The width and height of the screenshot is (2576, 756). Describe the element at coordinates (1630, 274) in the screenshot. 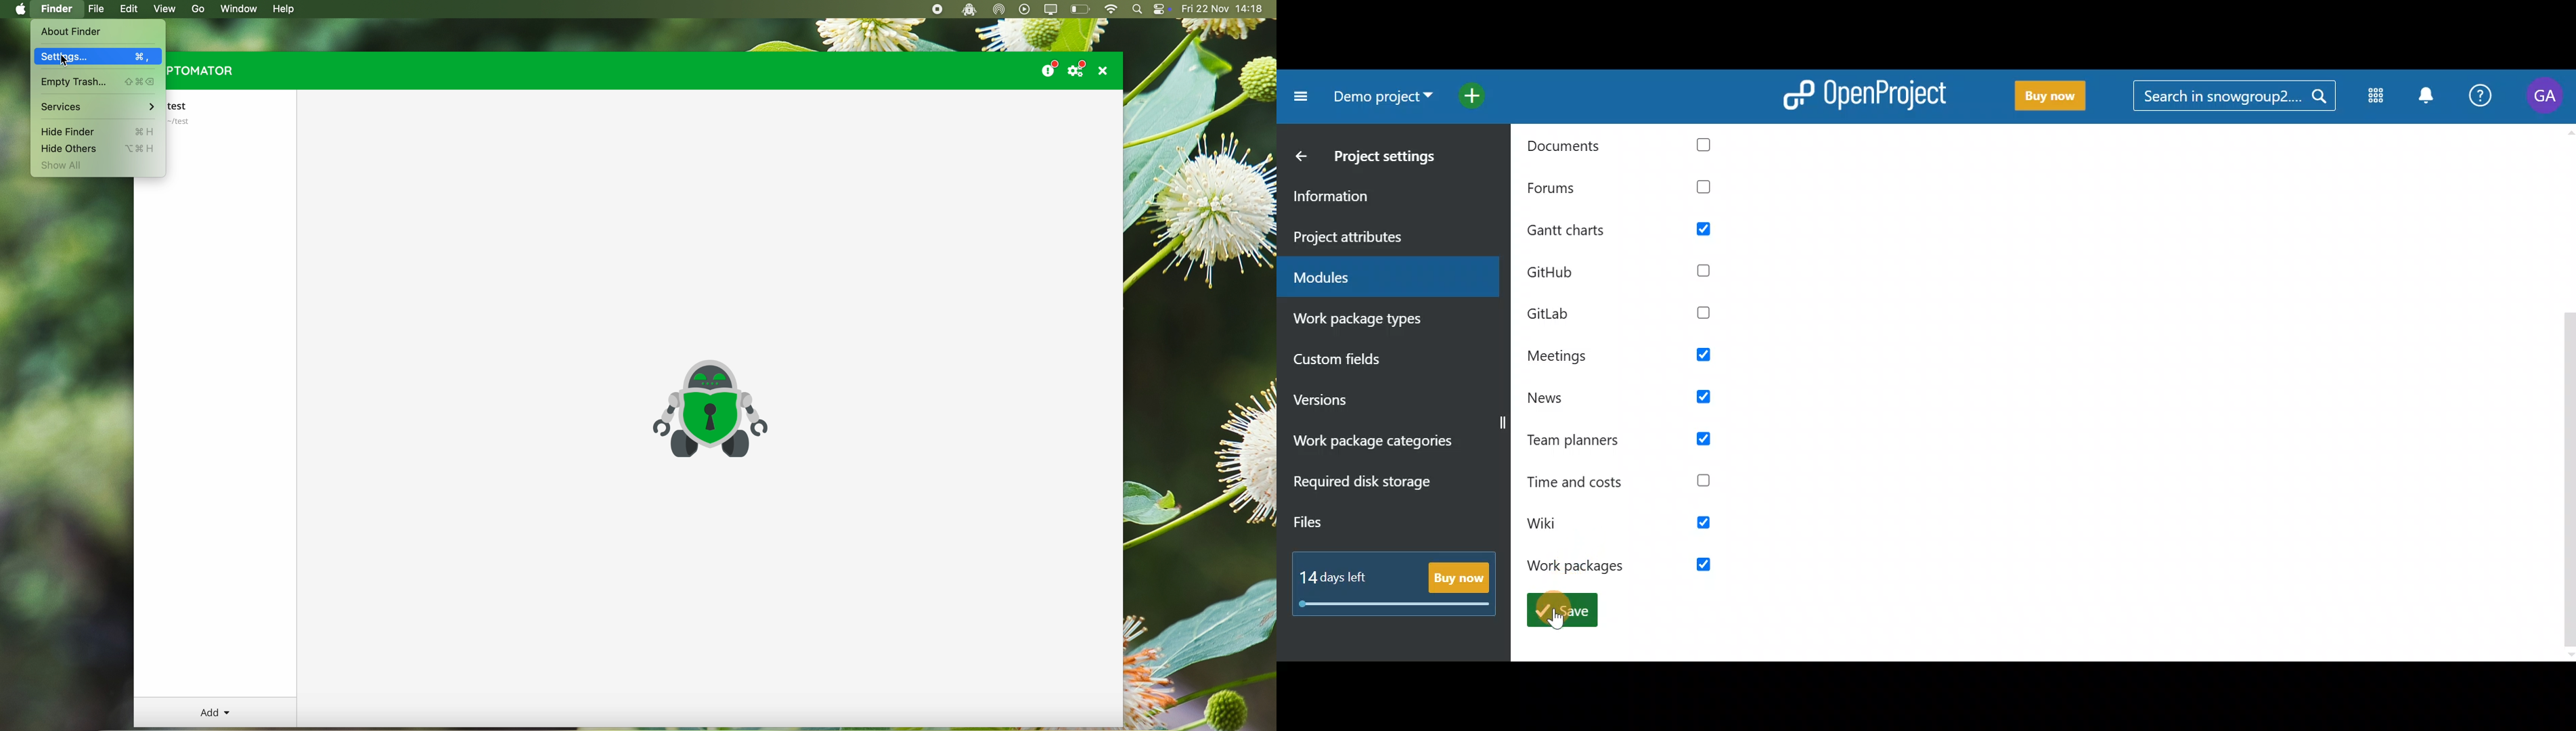

I see `github` at that location.